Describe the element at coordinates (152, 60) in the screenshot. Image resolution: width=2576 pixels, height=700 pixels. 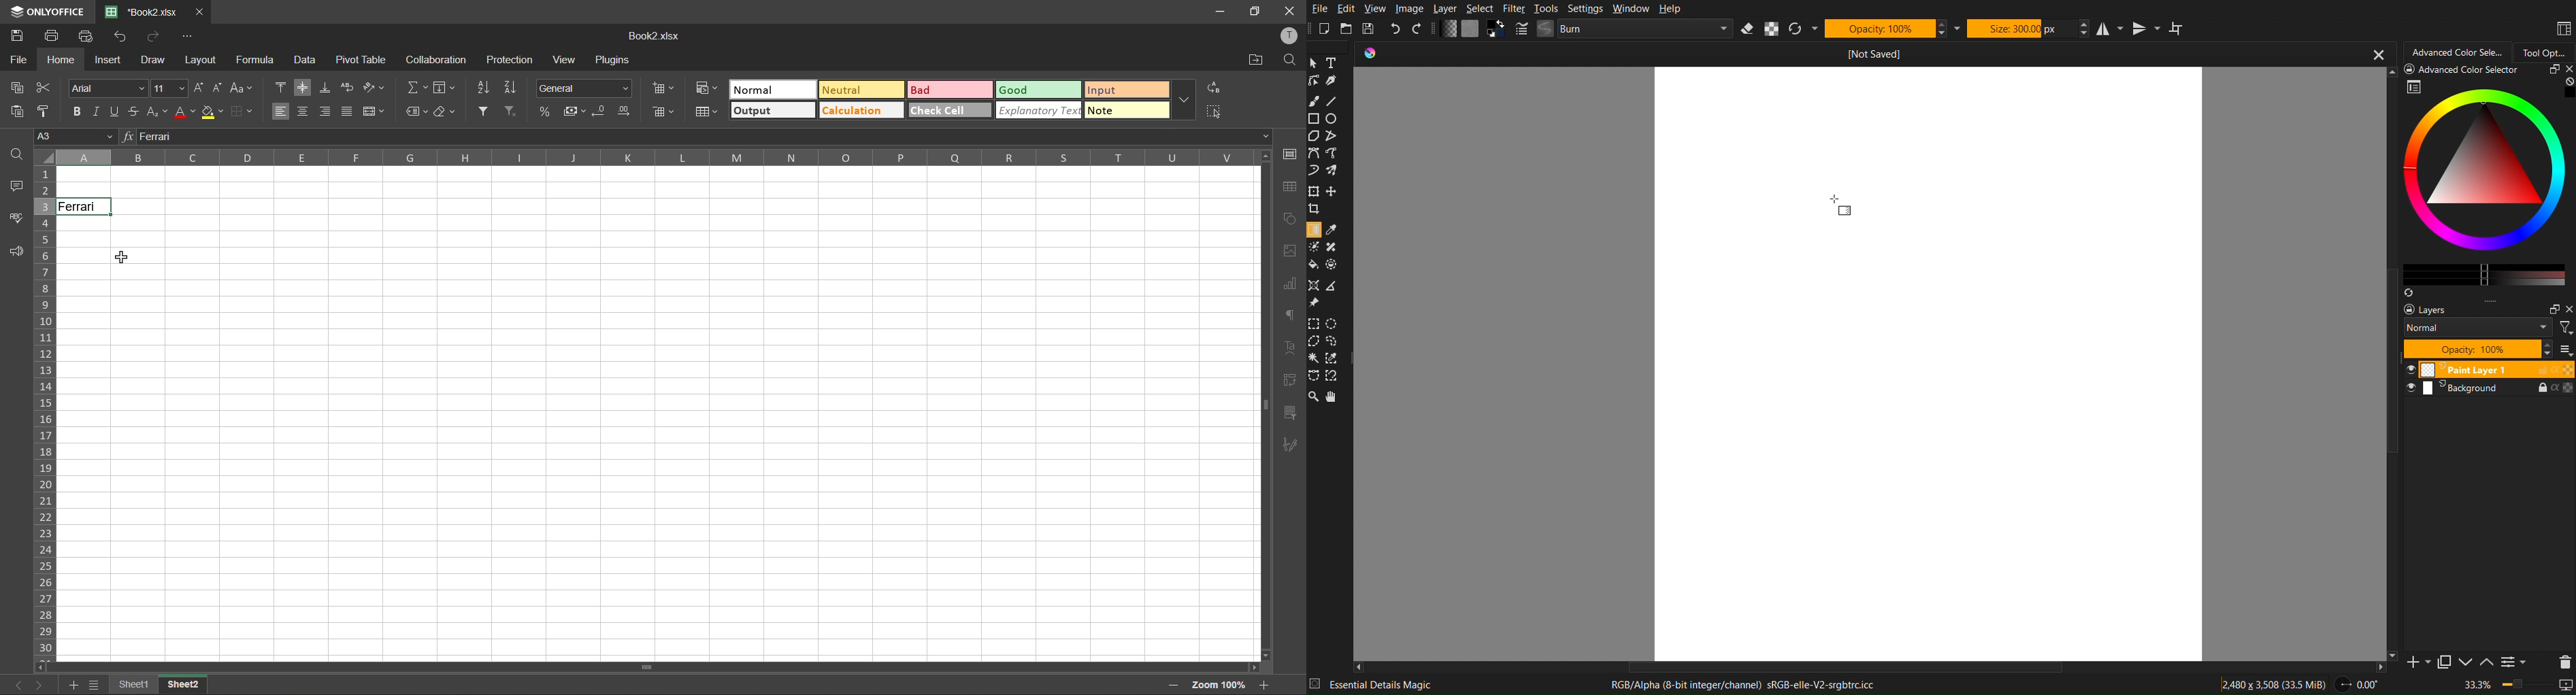
I see `draw` at that location.